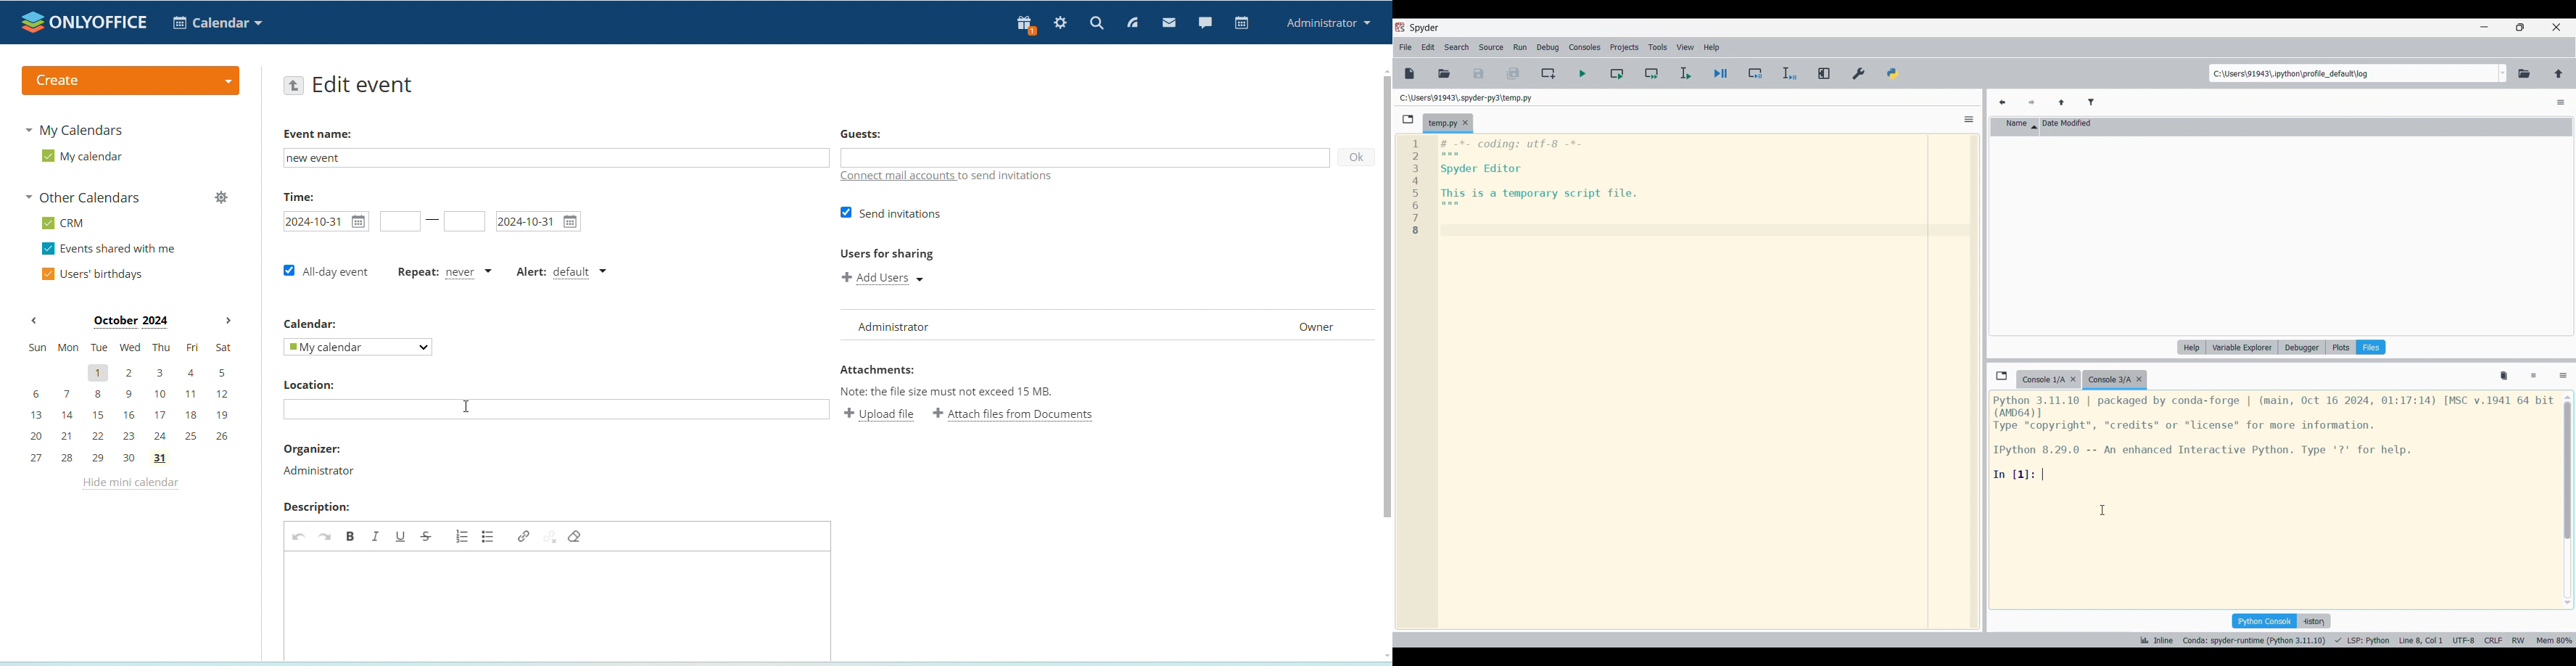 Image resolution: width=2576 pixels, height=672 pixels. I want to click on PYTHONPATH manager, so click(1893, 74).